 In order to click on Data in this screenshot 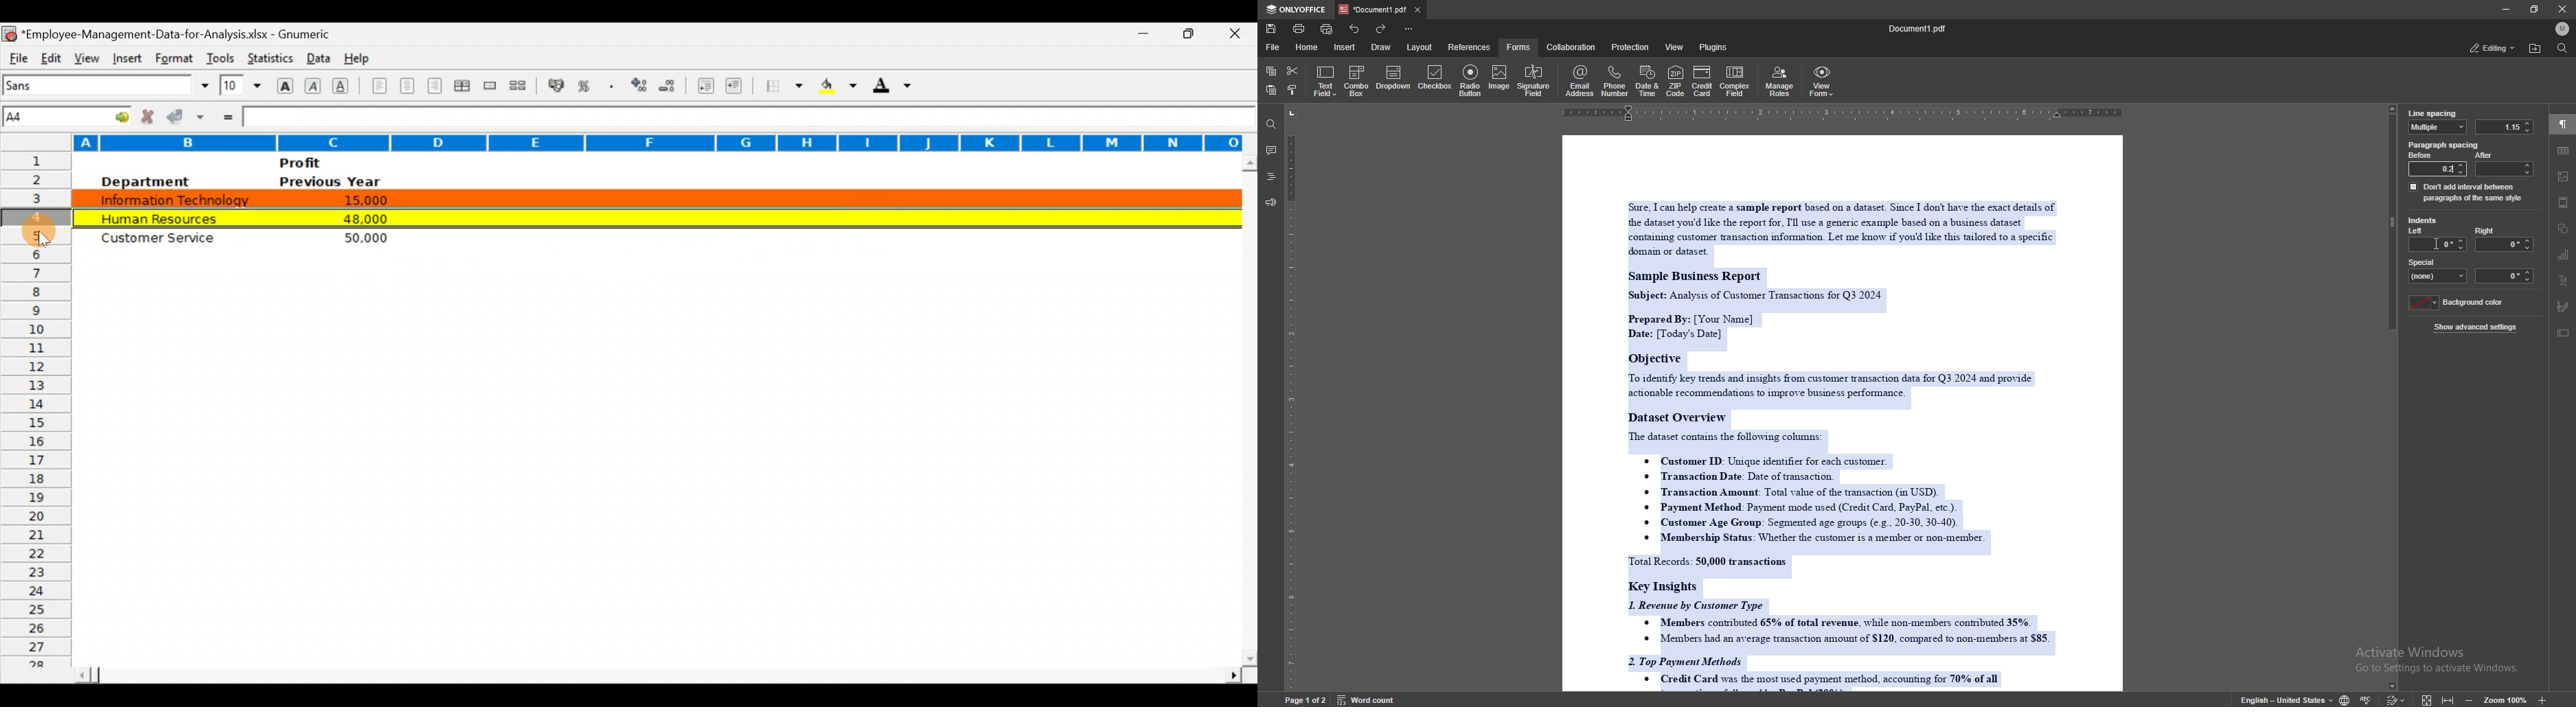, I will do `click(315, 55)`.